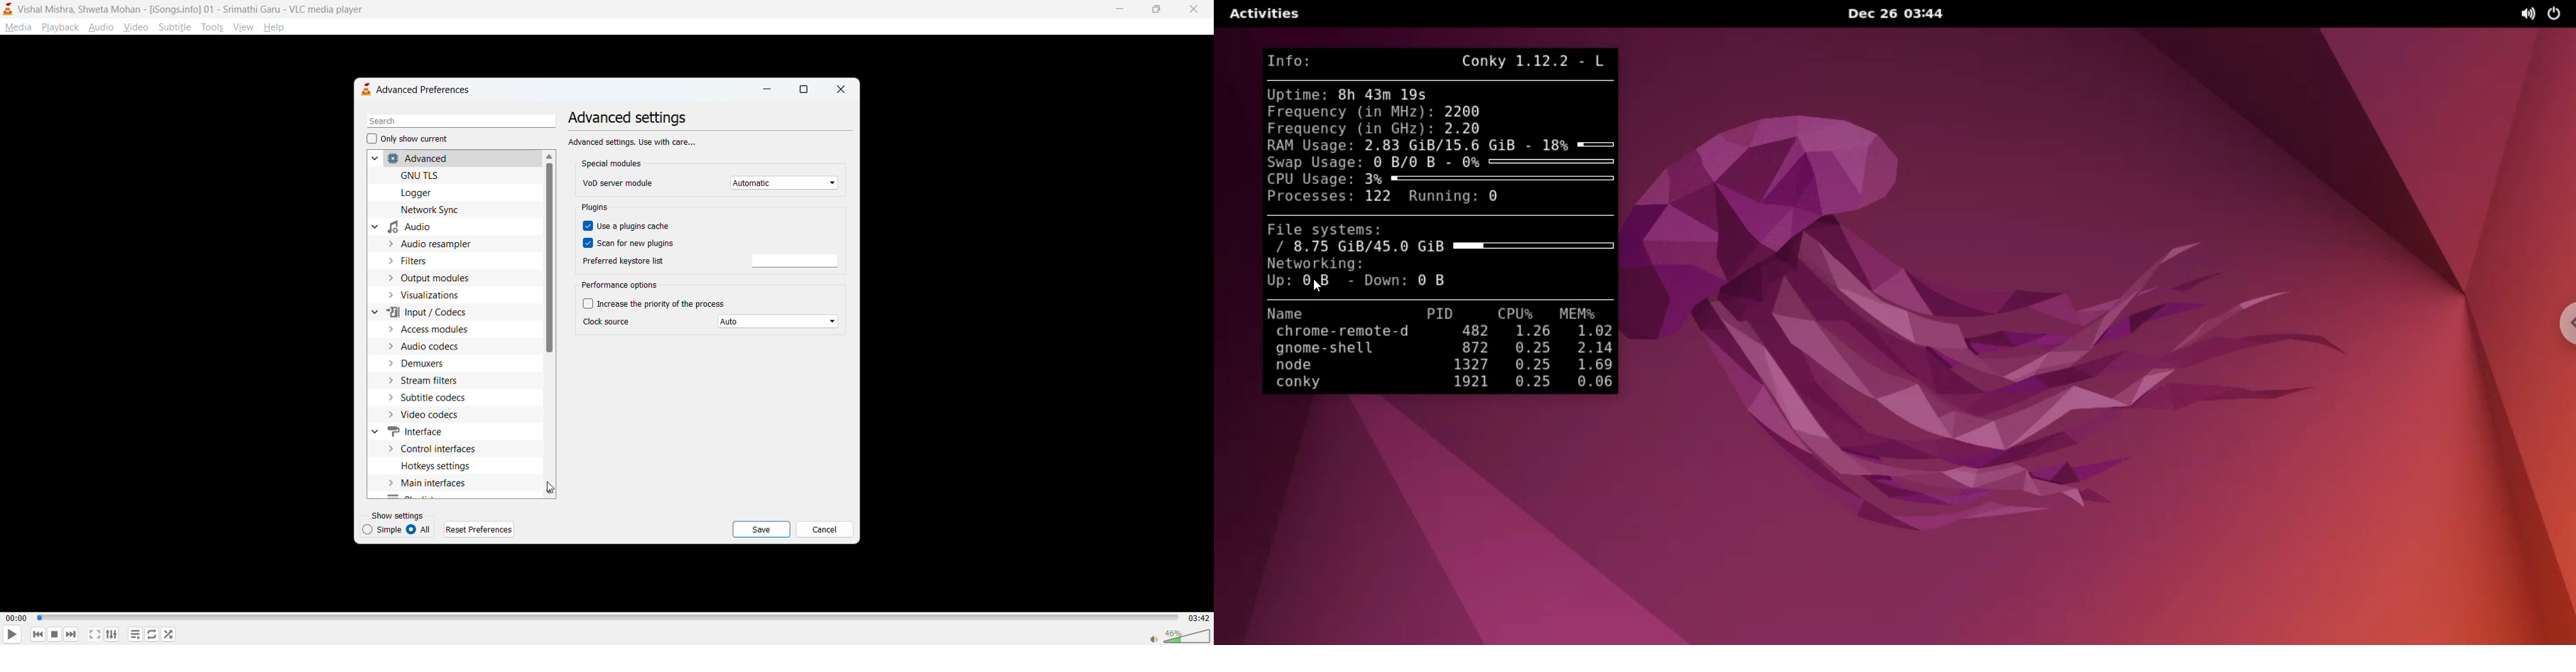 This screenshot has width=2576, height=672. Describe the element at coordinates (424, 364) in the screenshot. I see `demuxers` at that location.